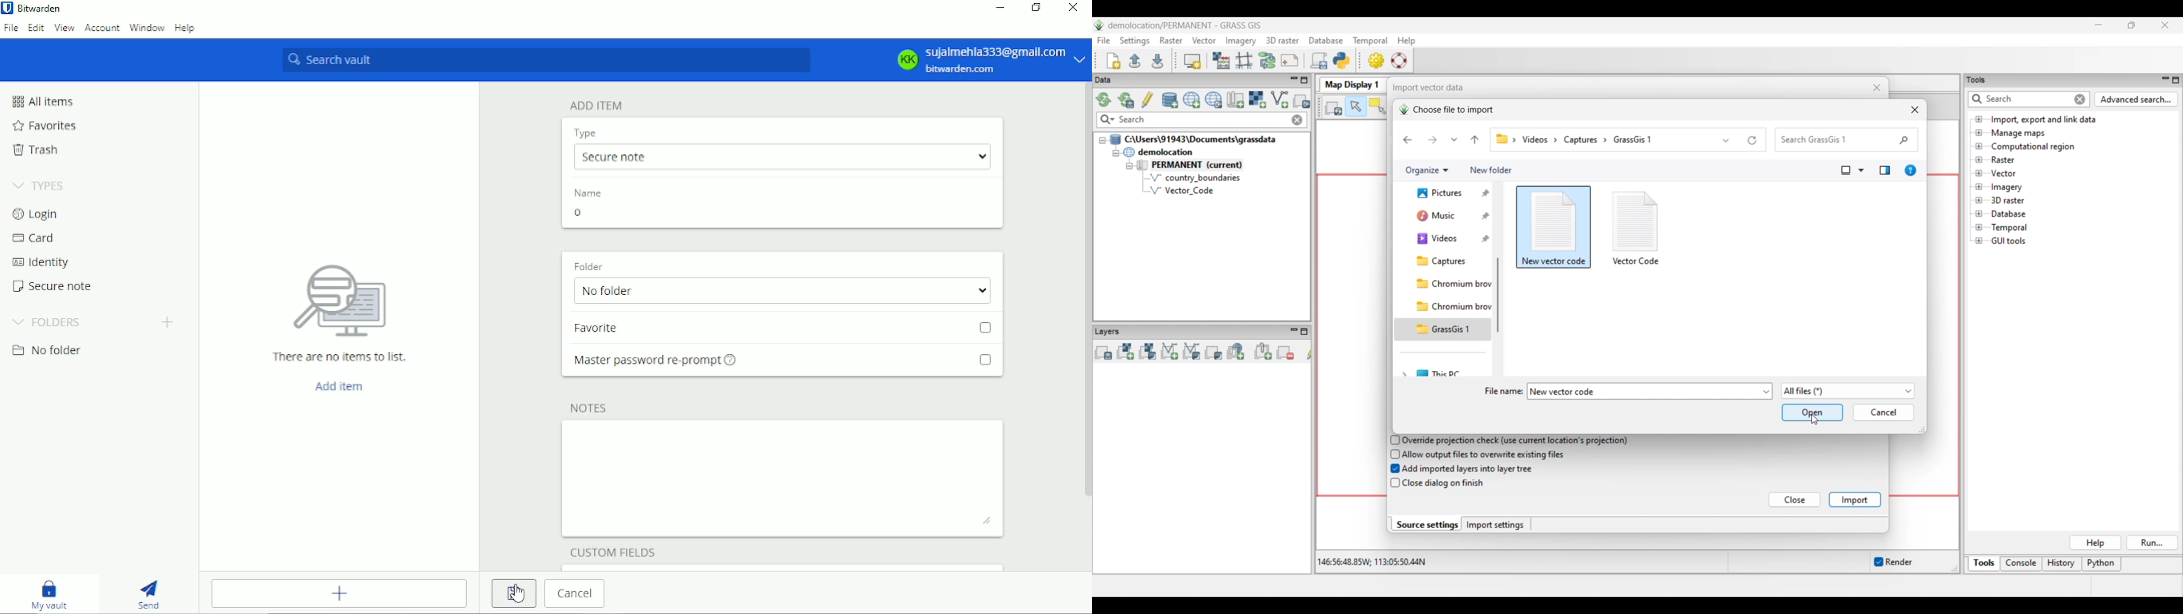 The width and height of the screenshot is (2184, 616). What do you see at coordinates (147, 27) in the screenshot?
I see `Window` at bounding box center [147, 27].